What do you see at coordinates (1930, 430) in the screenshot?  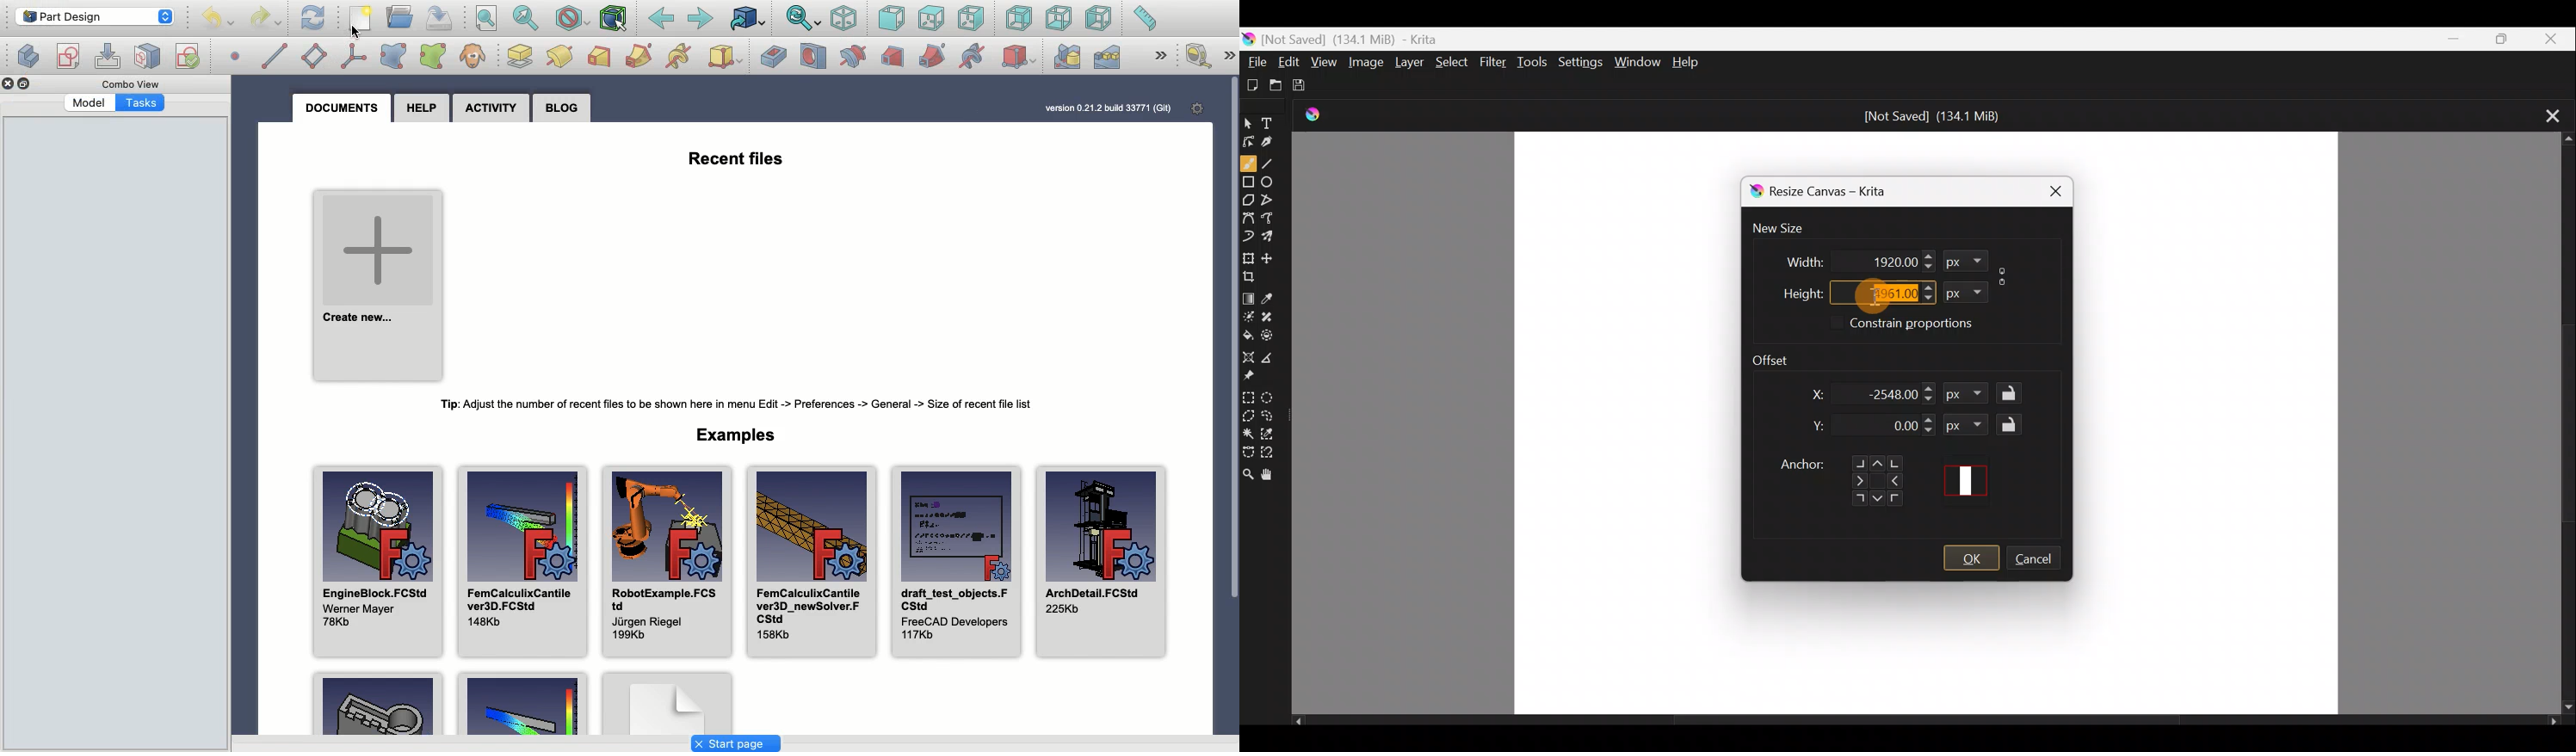 I see `Decrease Y dimension` at bounding box center [1930, 430].